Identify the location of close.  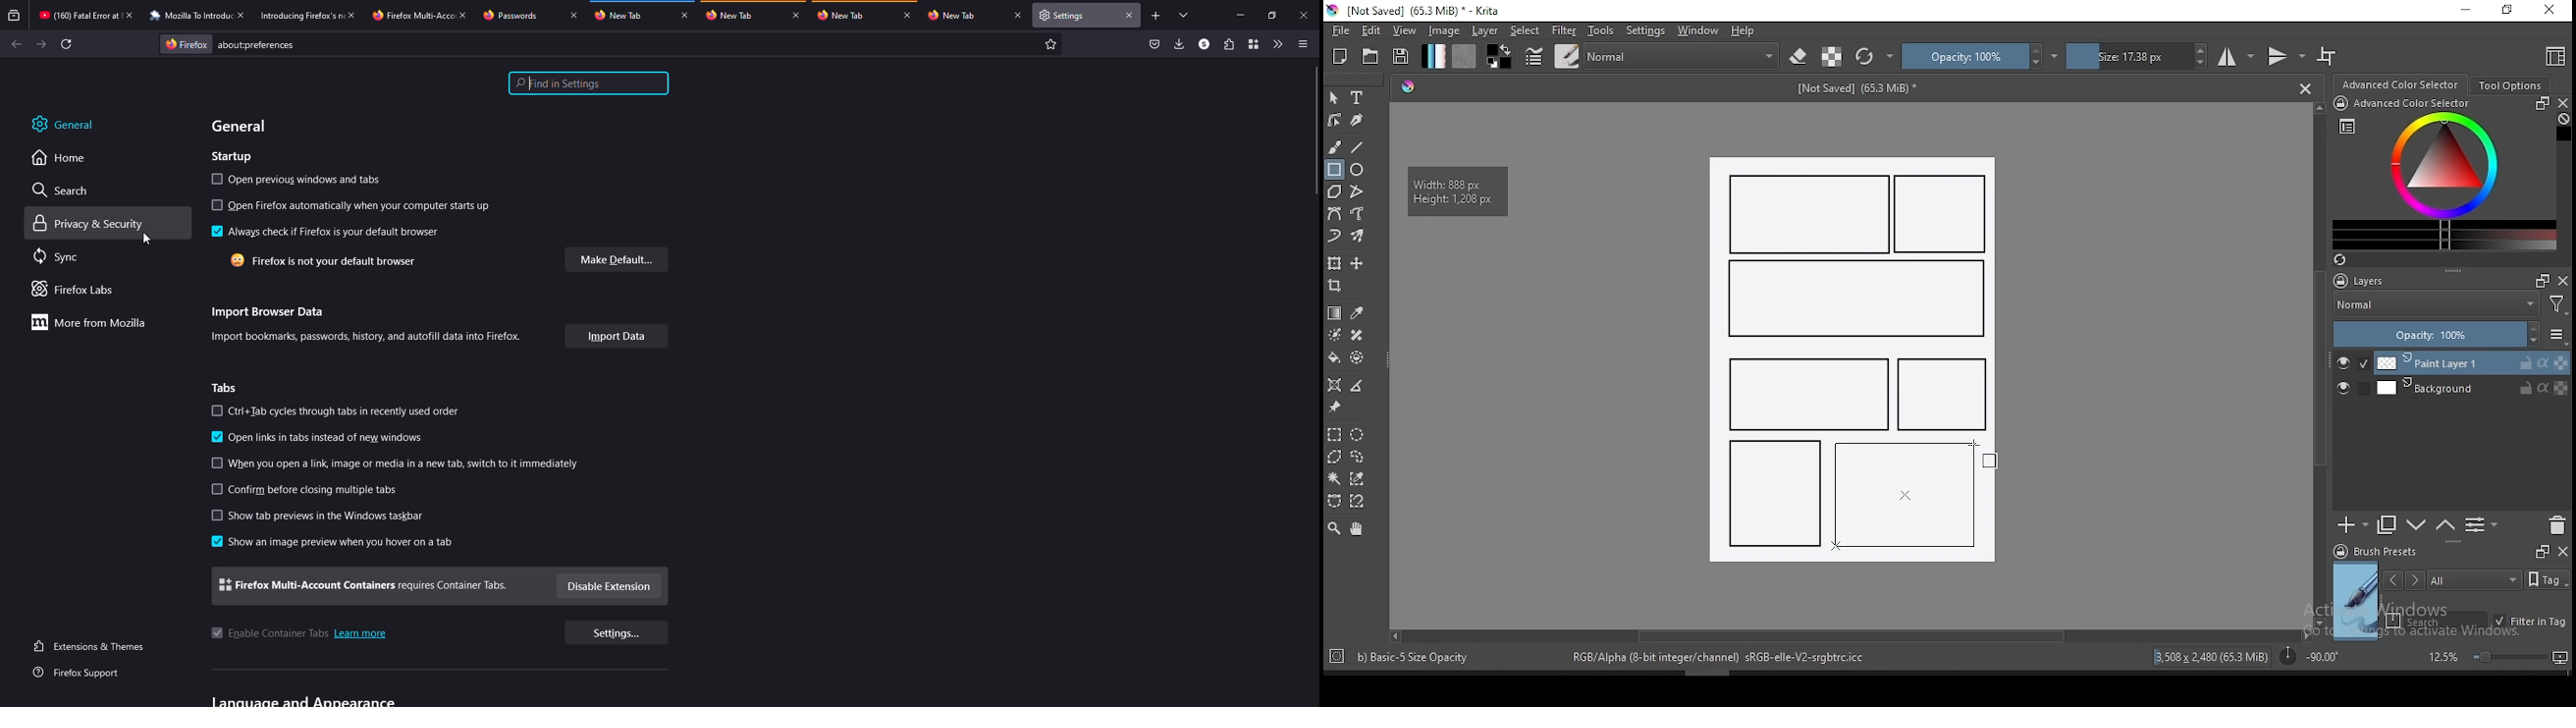
(245, 14).